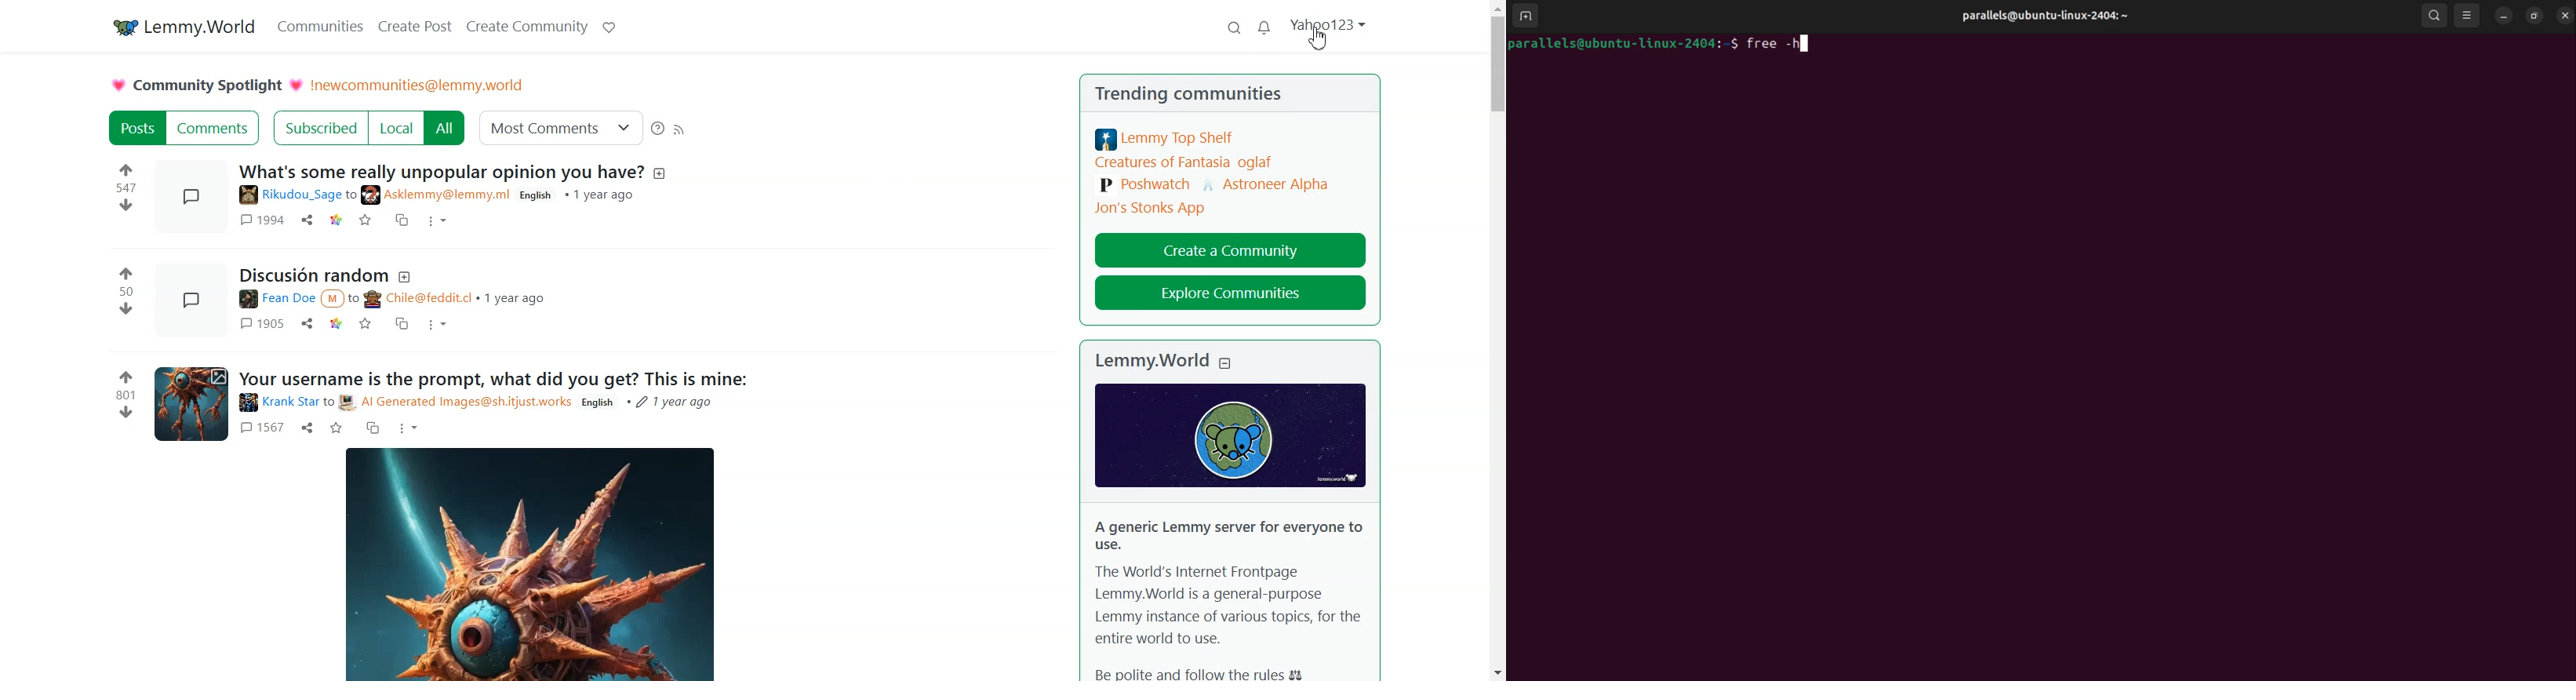 Image resolution: width=2576 pixels, height=700 pixels. What do you see at coordinates (396, 128) in the screenshot?
I see `Local` at bounding box center [396, 128].